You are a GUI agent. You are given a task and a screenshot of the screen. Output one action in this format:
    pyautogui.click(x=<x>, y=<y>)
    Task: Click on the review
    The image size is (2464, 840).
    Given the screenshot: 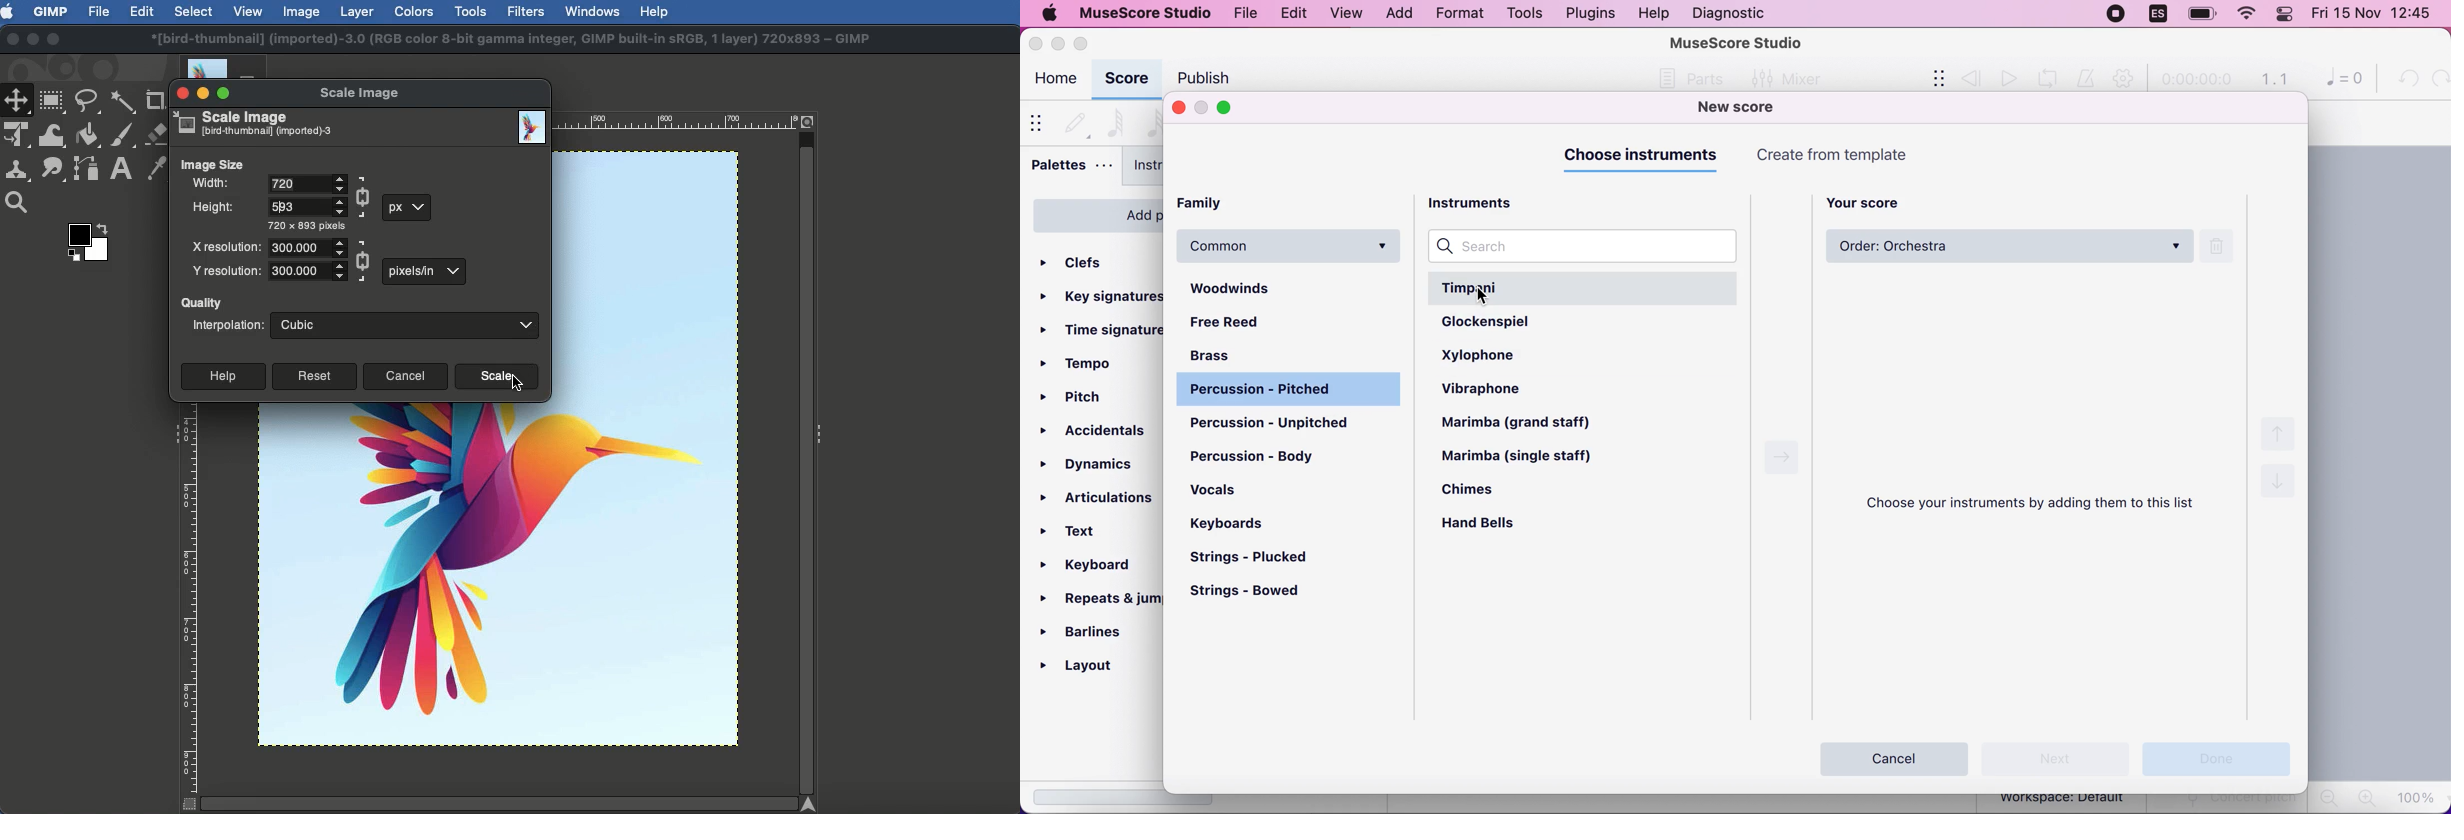 What is the action you would take?
    pyautogui.click(x=1972, y=78)
    